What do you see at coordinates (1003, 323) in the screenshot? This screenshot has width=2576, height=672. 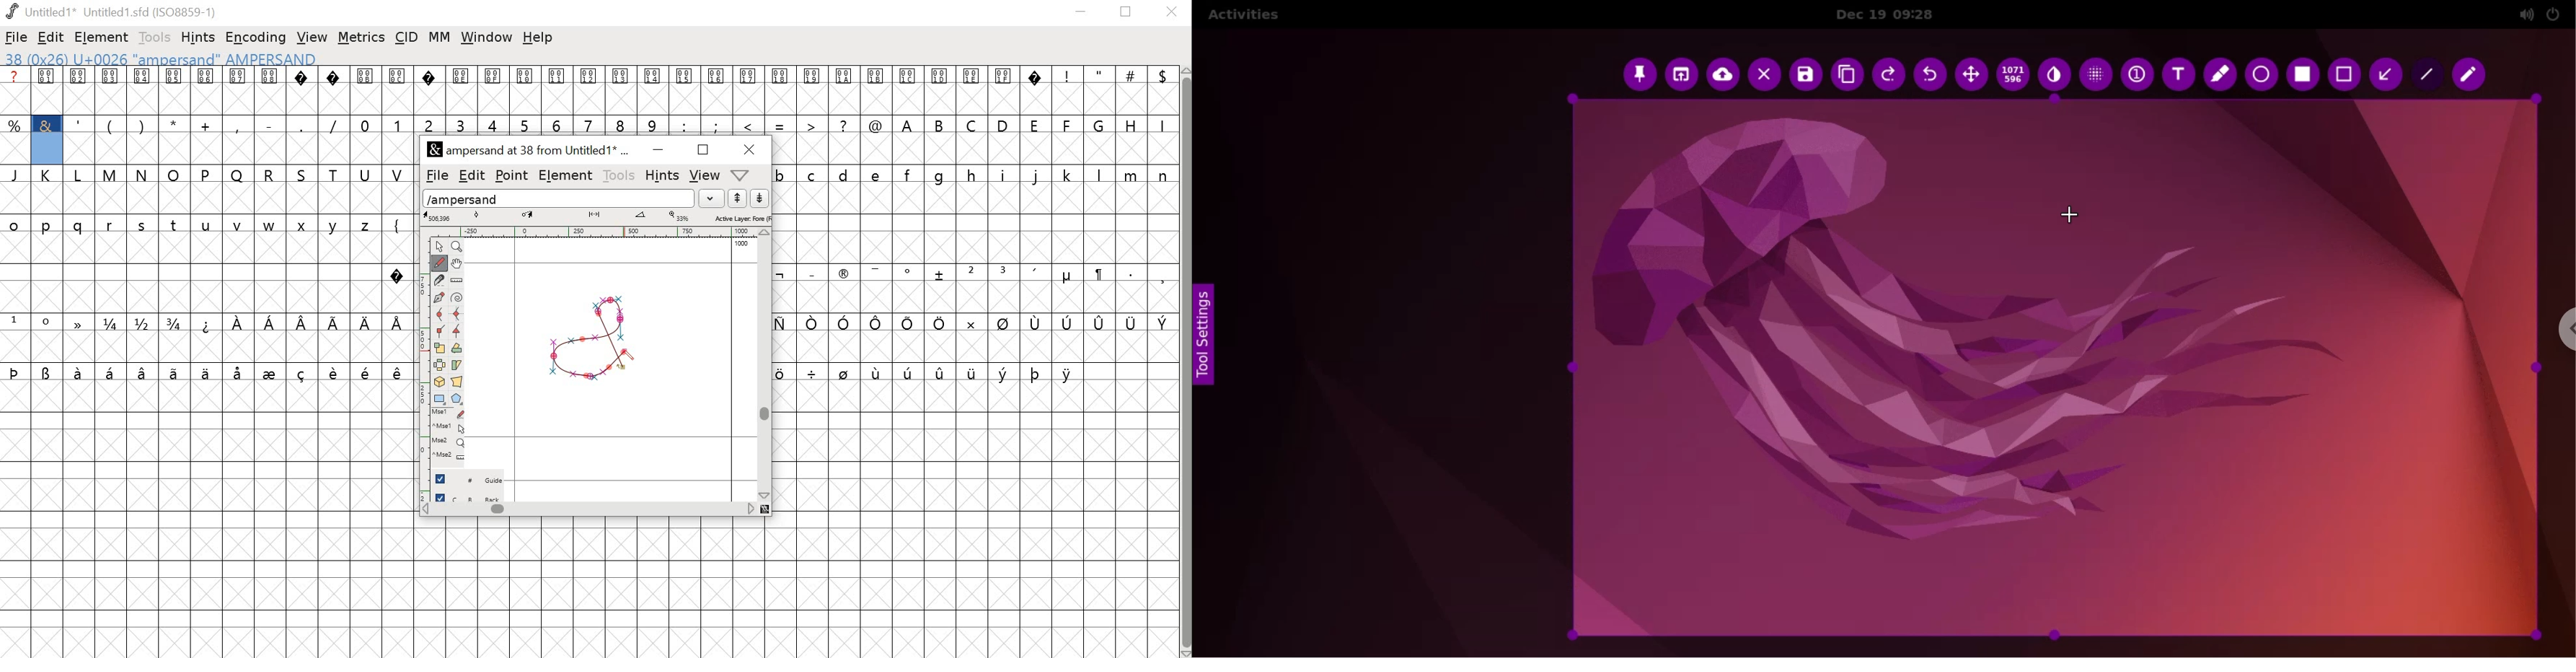 I see `symbol` at bounding box center [1003, 323].